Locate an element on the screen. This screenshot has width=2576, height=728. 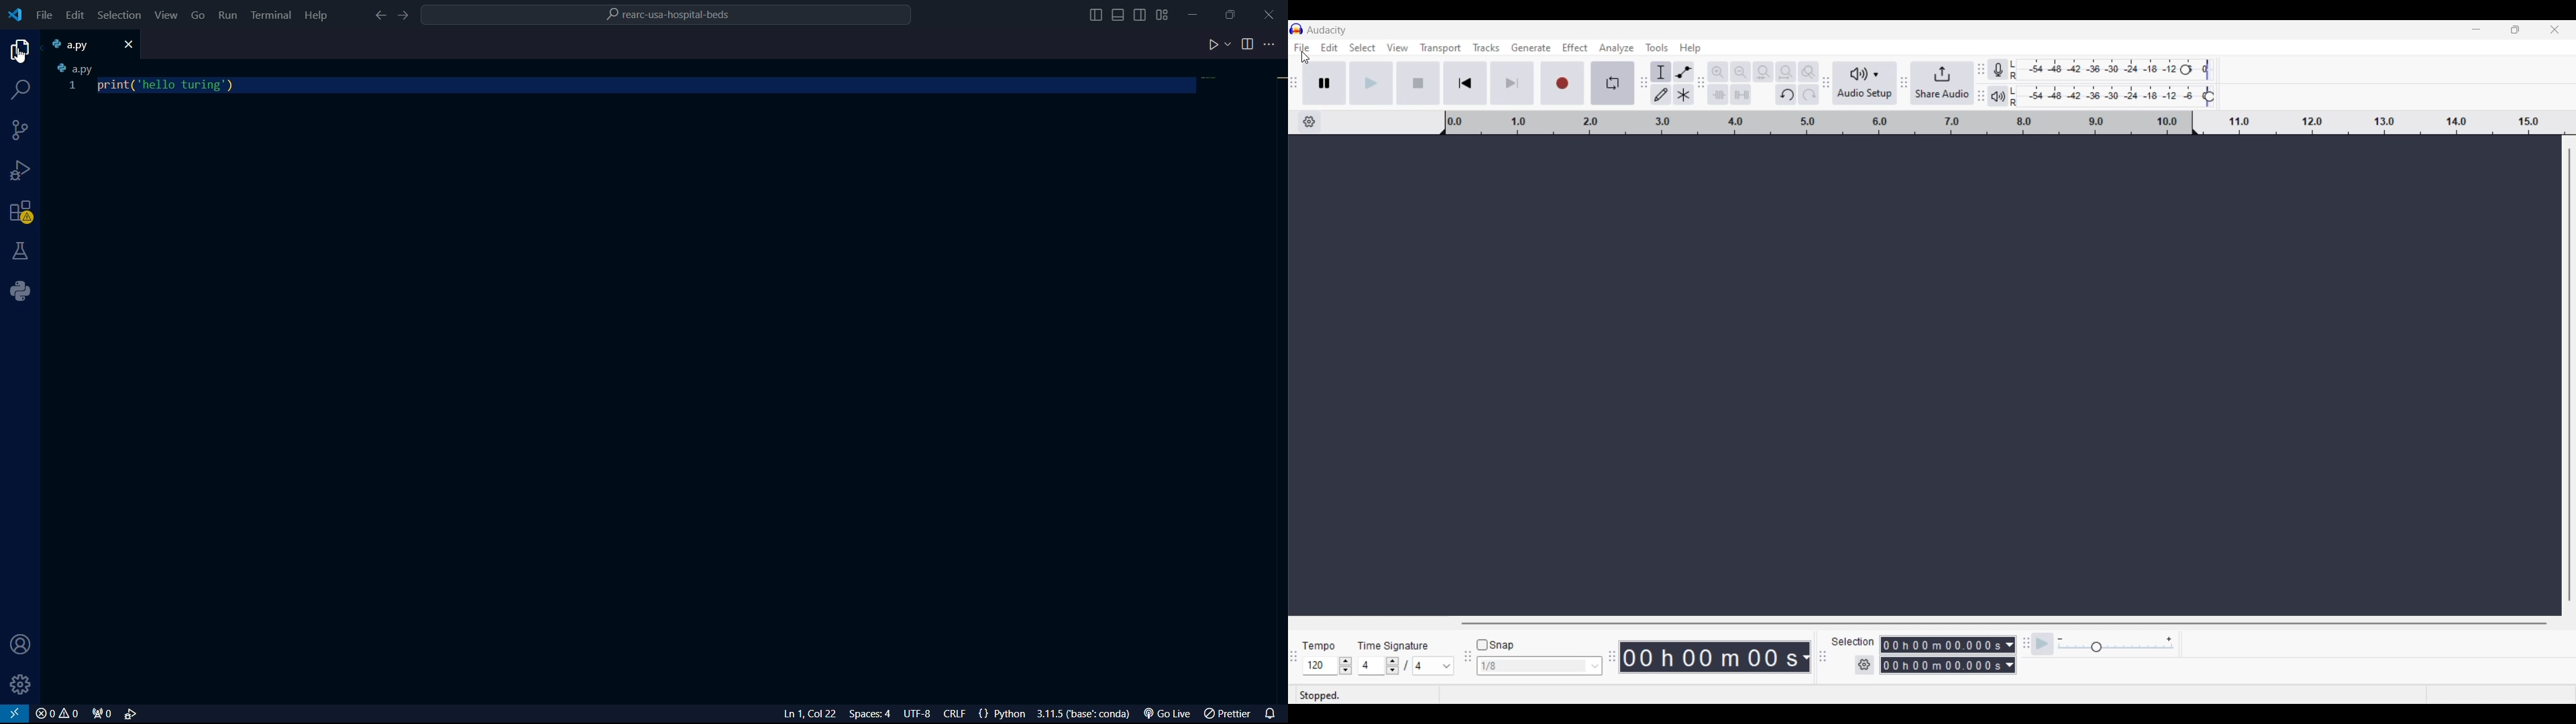
Enable looping is located at coordinates (1611, 83).